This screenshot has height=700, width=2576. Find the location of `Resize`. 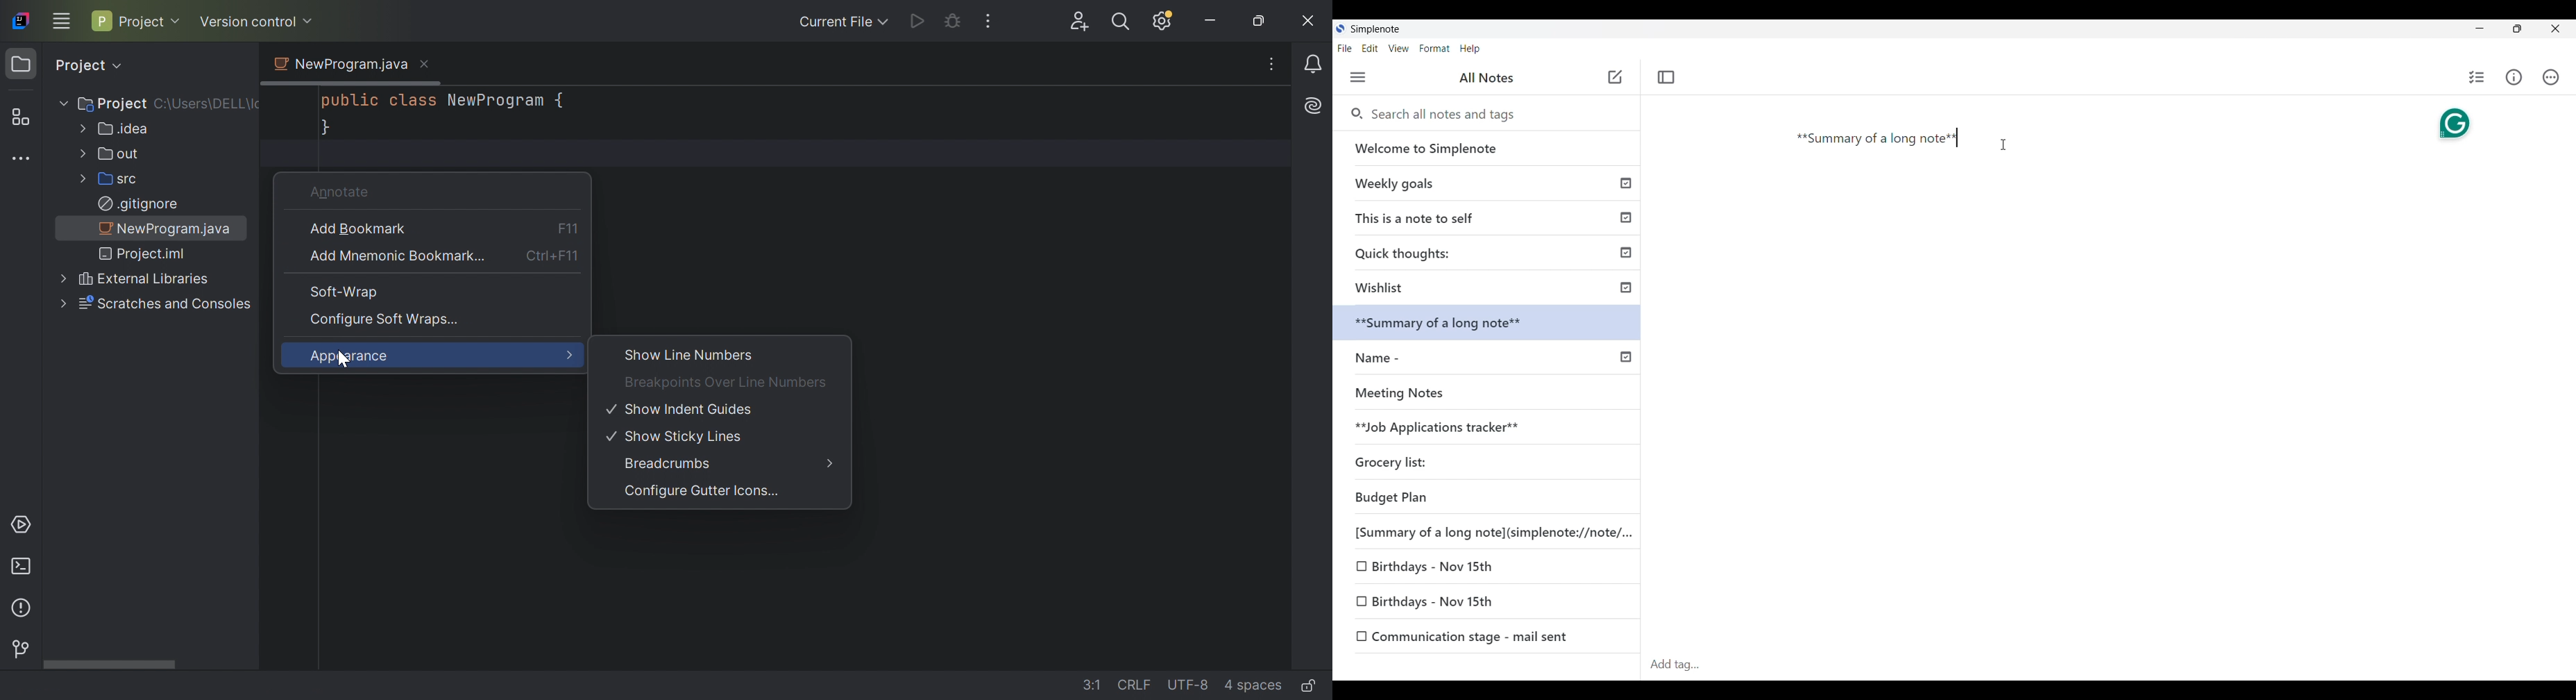

Resize is located at coordinates (2518, 29).